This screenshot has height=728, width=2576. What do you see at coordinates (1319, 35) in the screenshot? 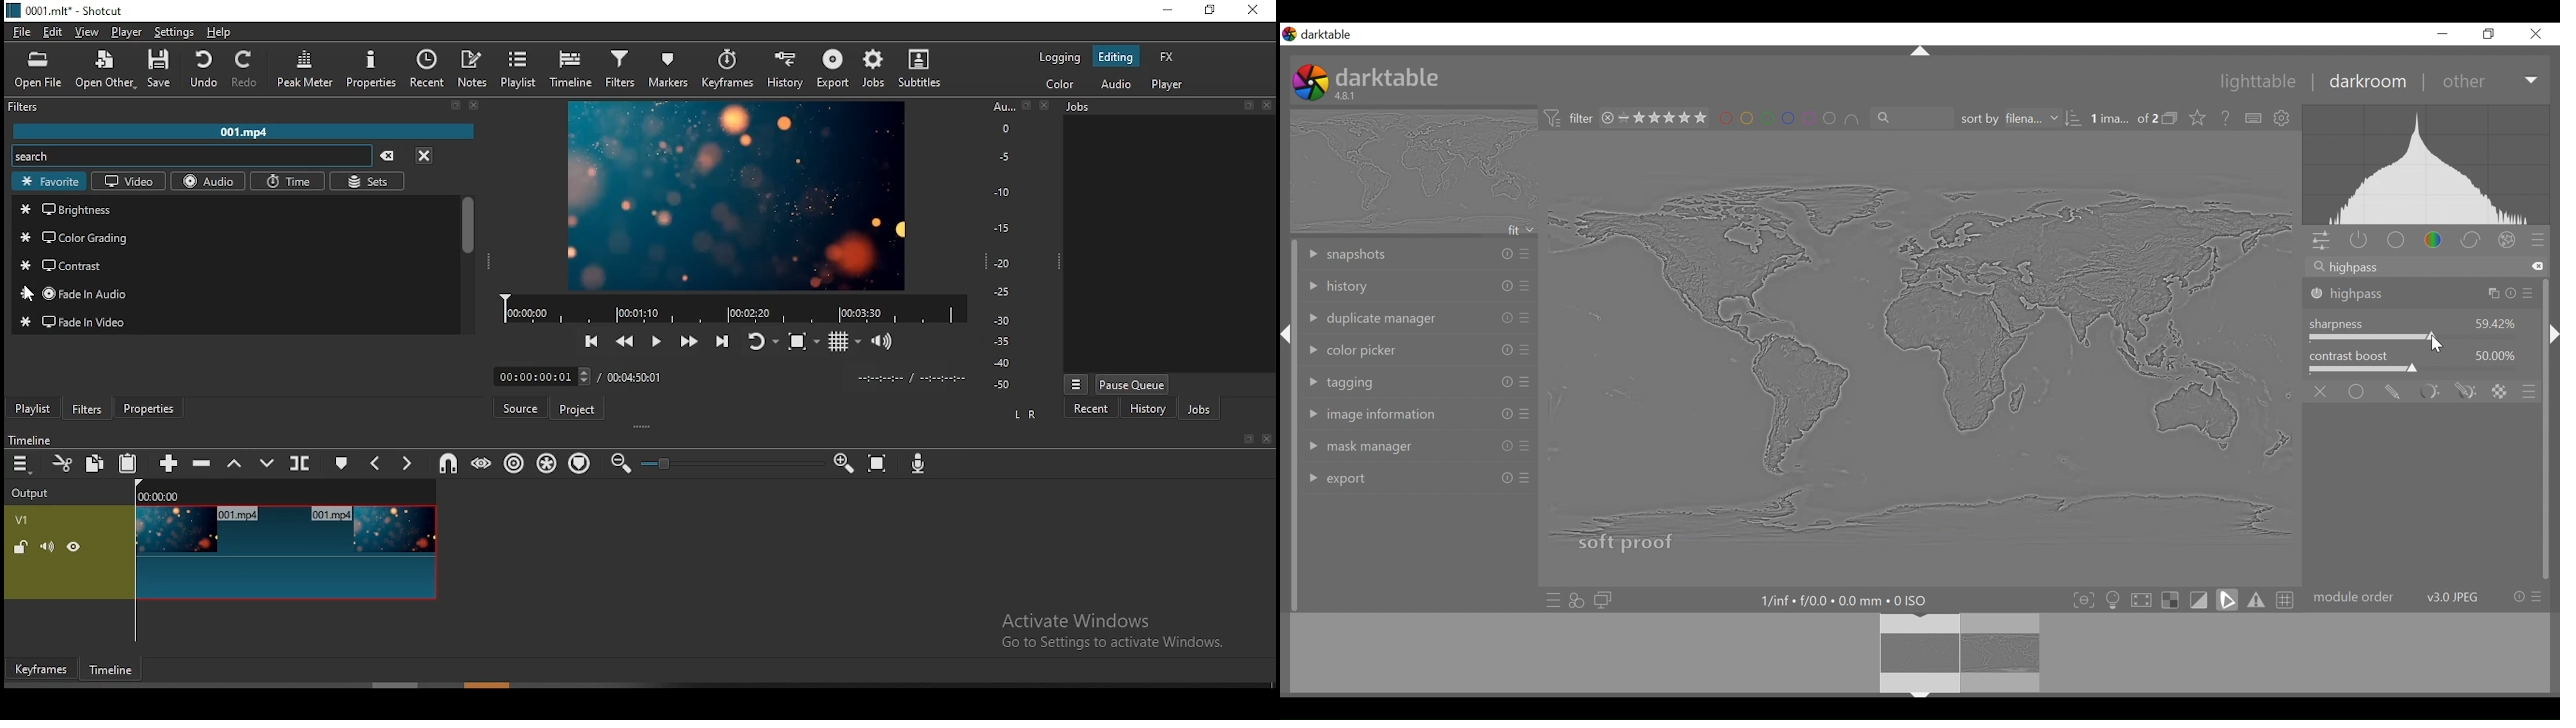
I see `Darktable desktop icon` at bounding box center [1319, 35].